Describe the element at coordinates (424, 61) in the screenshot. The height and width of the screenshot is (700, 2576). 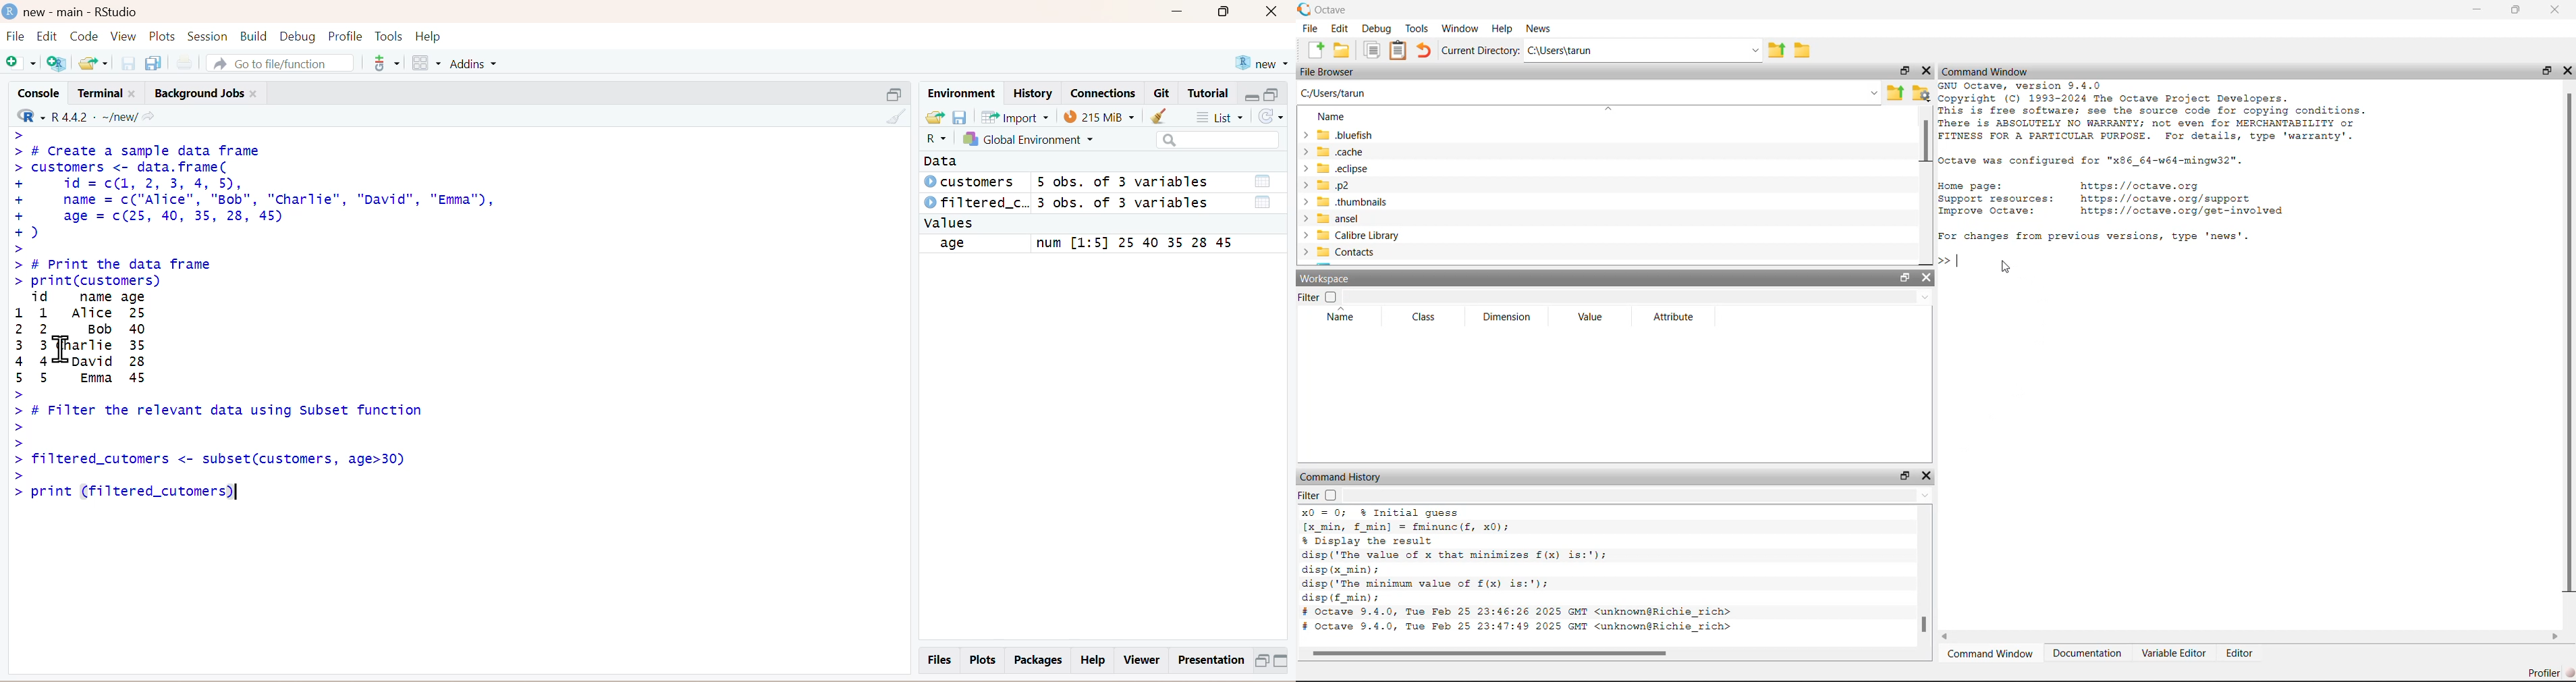
I see `workspaces pane` at that location.